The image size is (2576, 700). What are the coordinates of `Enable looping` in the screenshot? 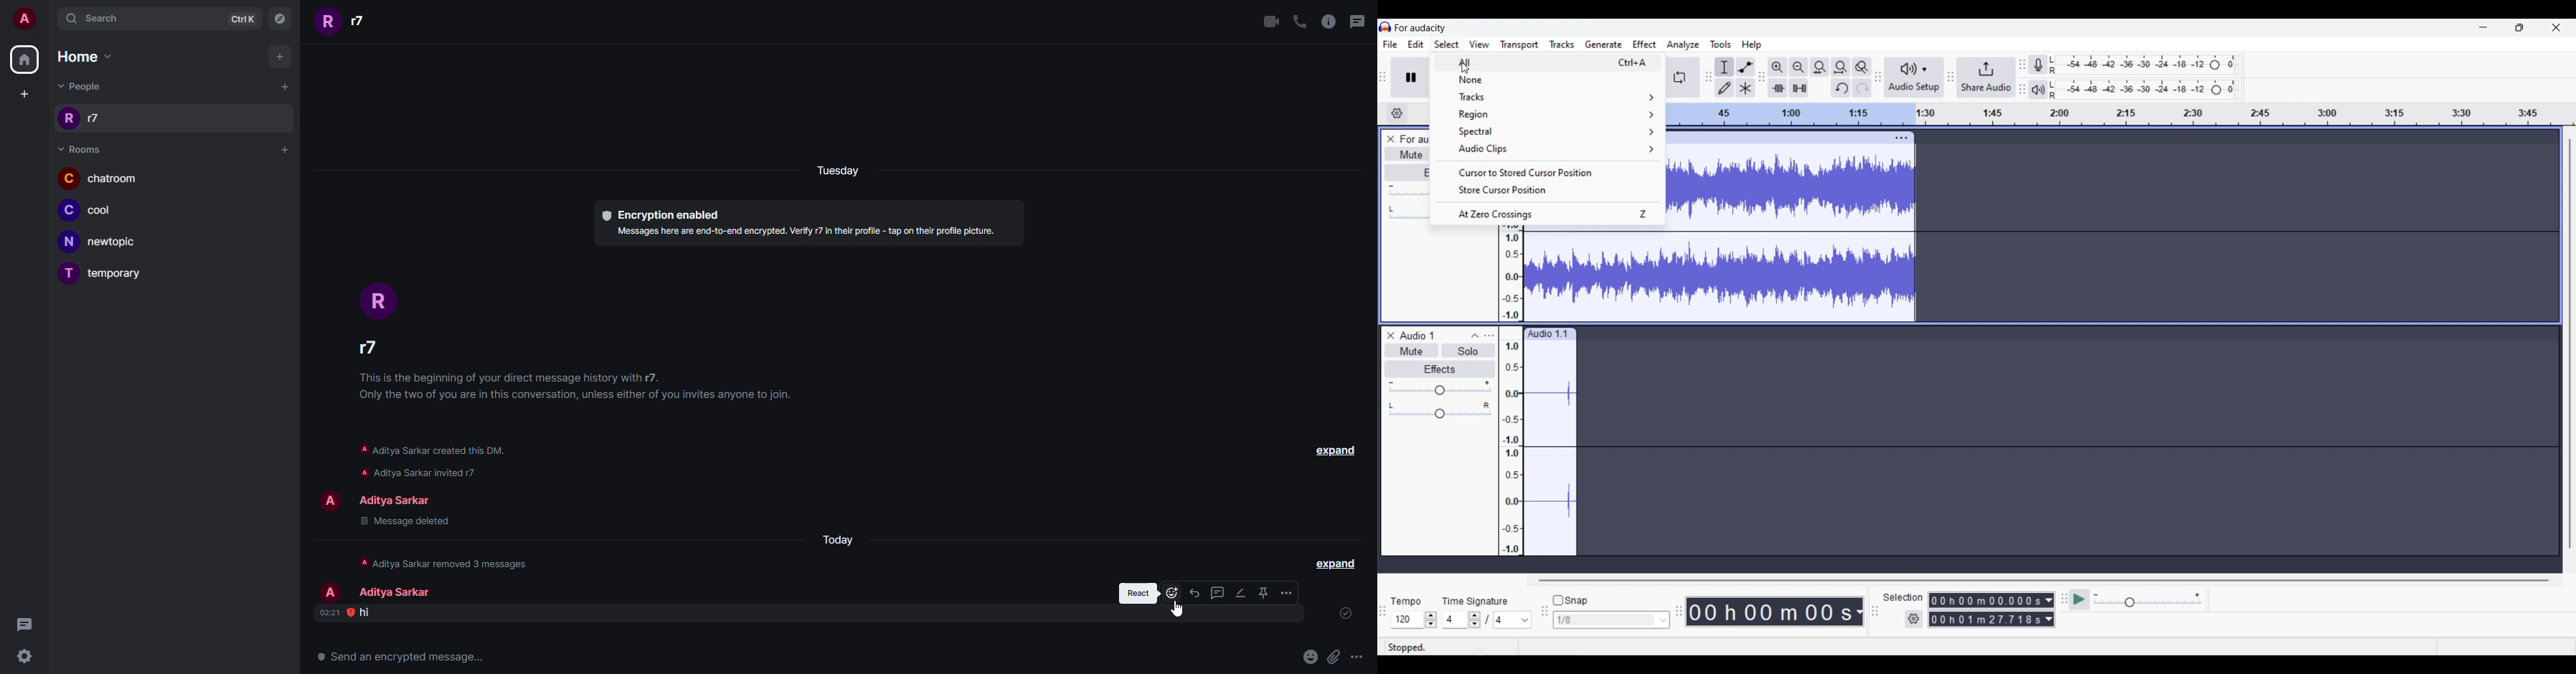 It's located at (1679, 77).